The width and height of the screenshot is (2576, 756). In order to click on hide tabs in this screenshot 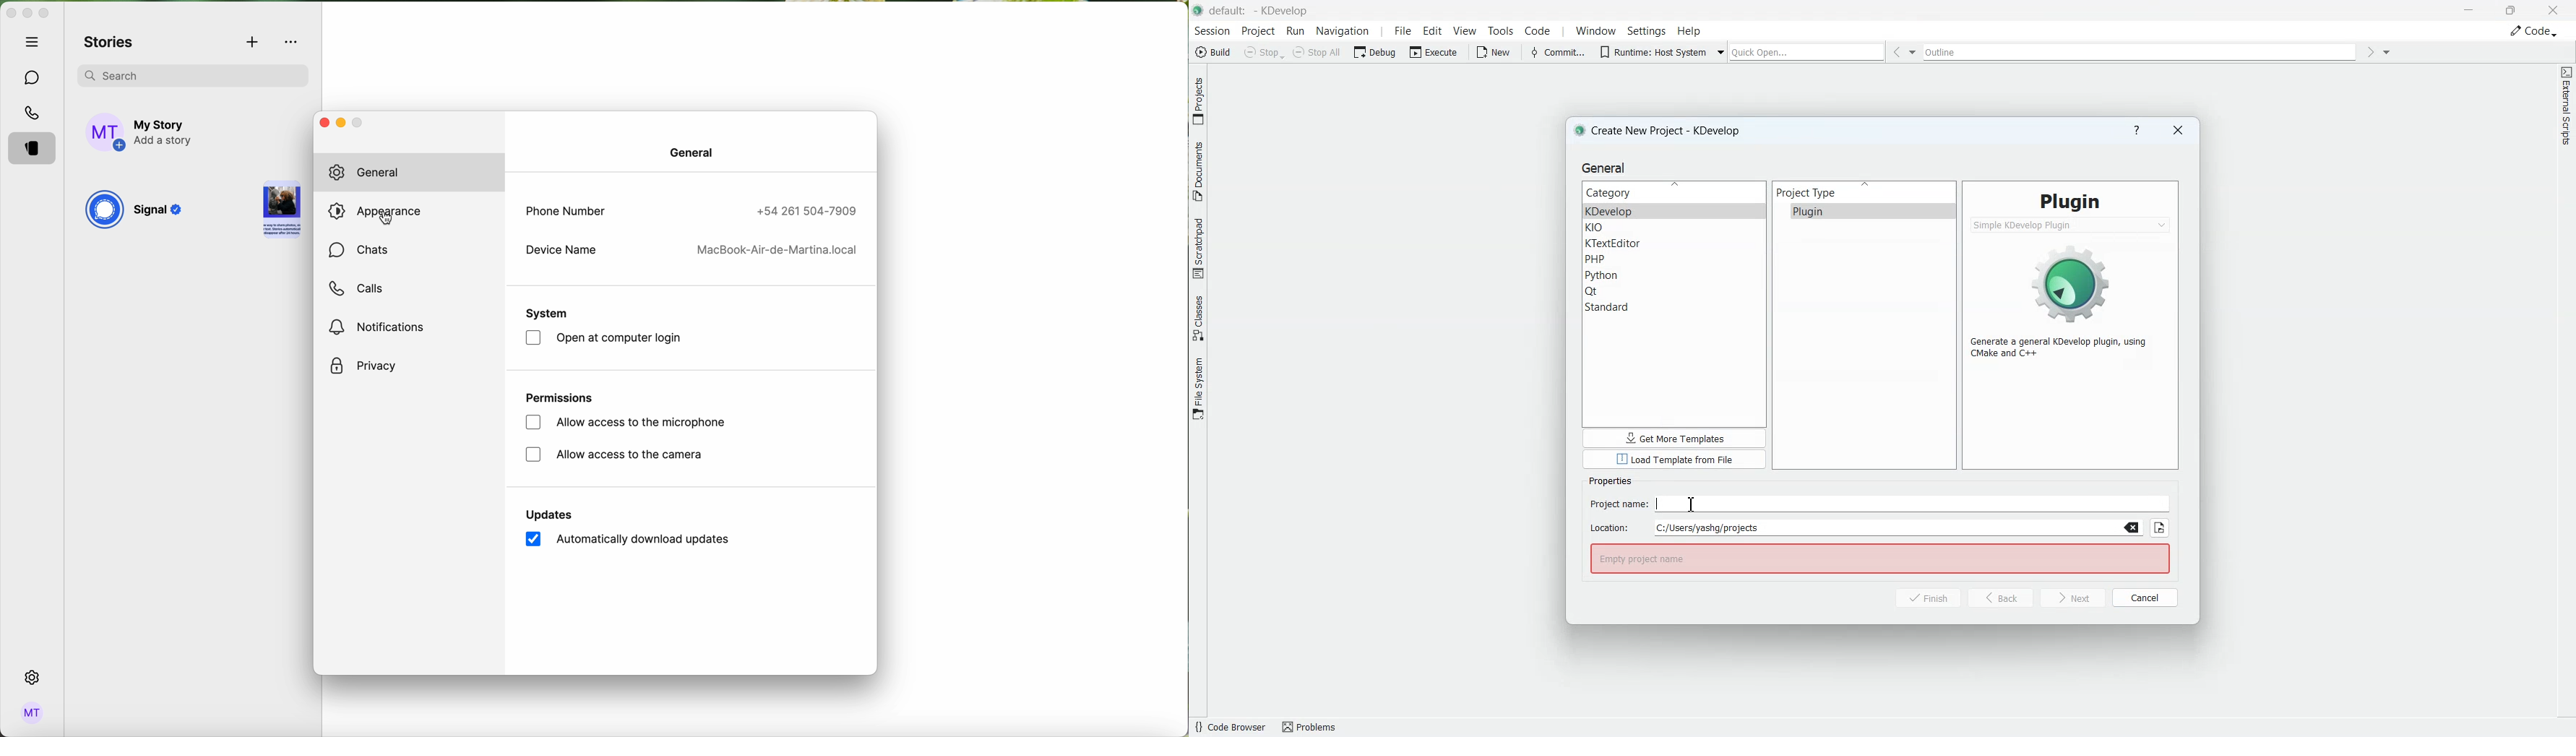, I will do `click(35, 41)`.